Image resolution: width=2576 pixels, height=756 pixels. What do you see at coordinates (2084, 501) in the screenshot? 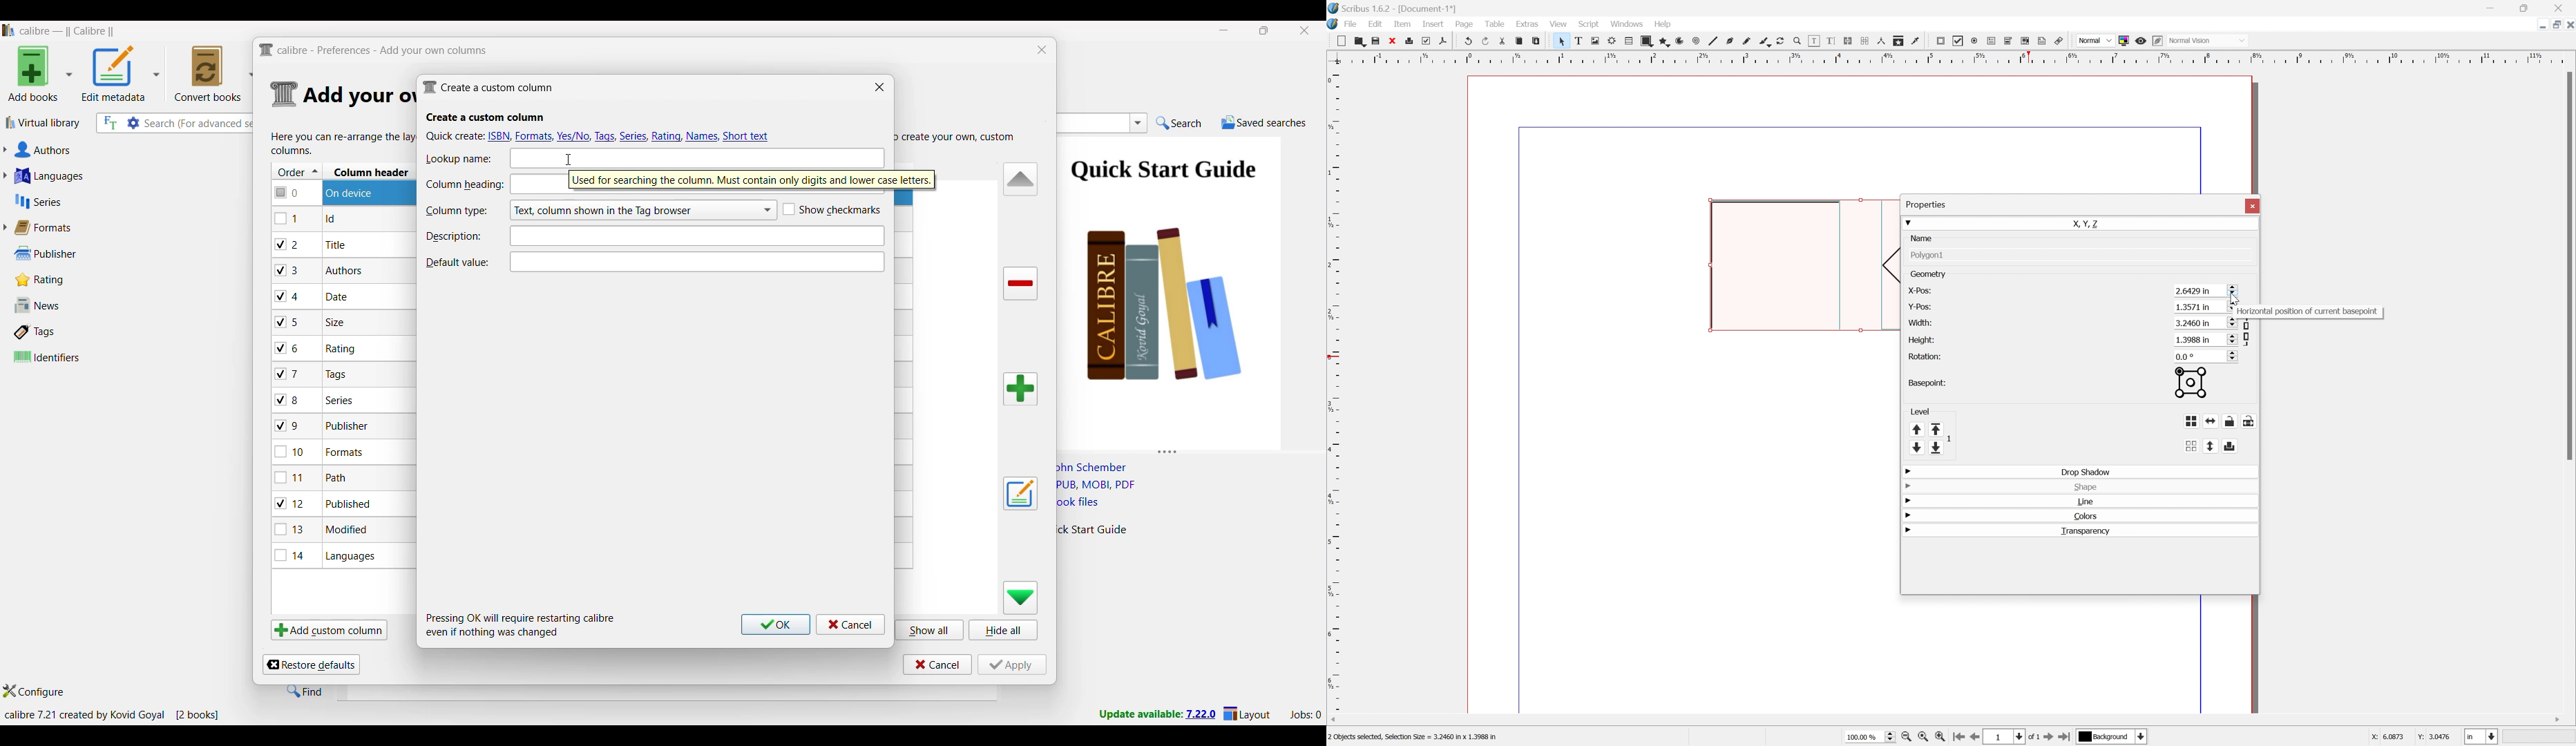
I see `line` at bounding box center [2084, 501].